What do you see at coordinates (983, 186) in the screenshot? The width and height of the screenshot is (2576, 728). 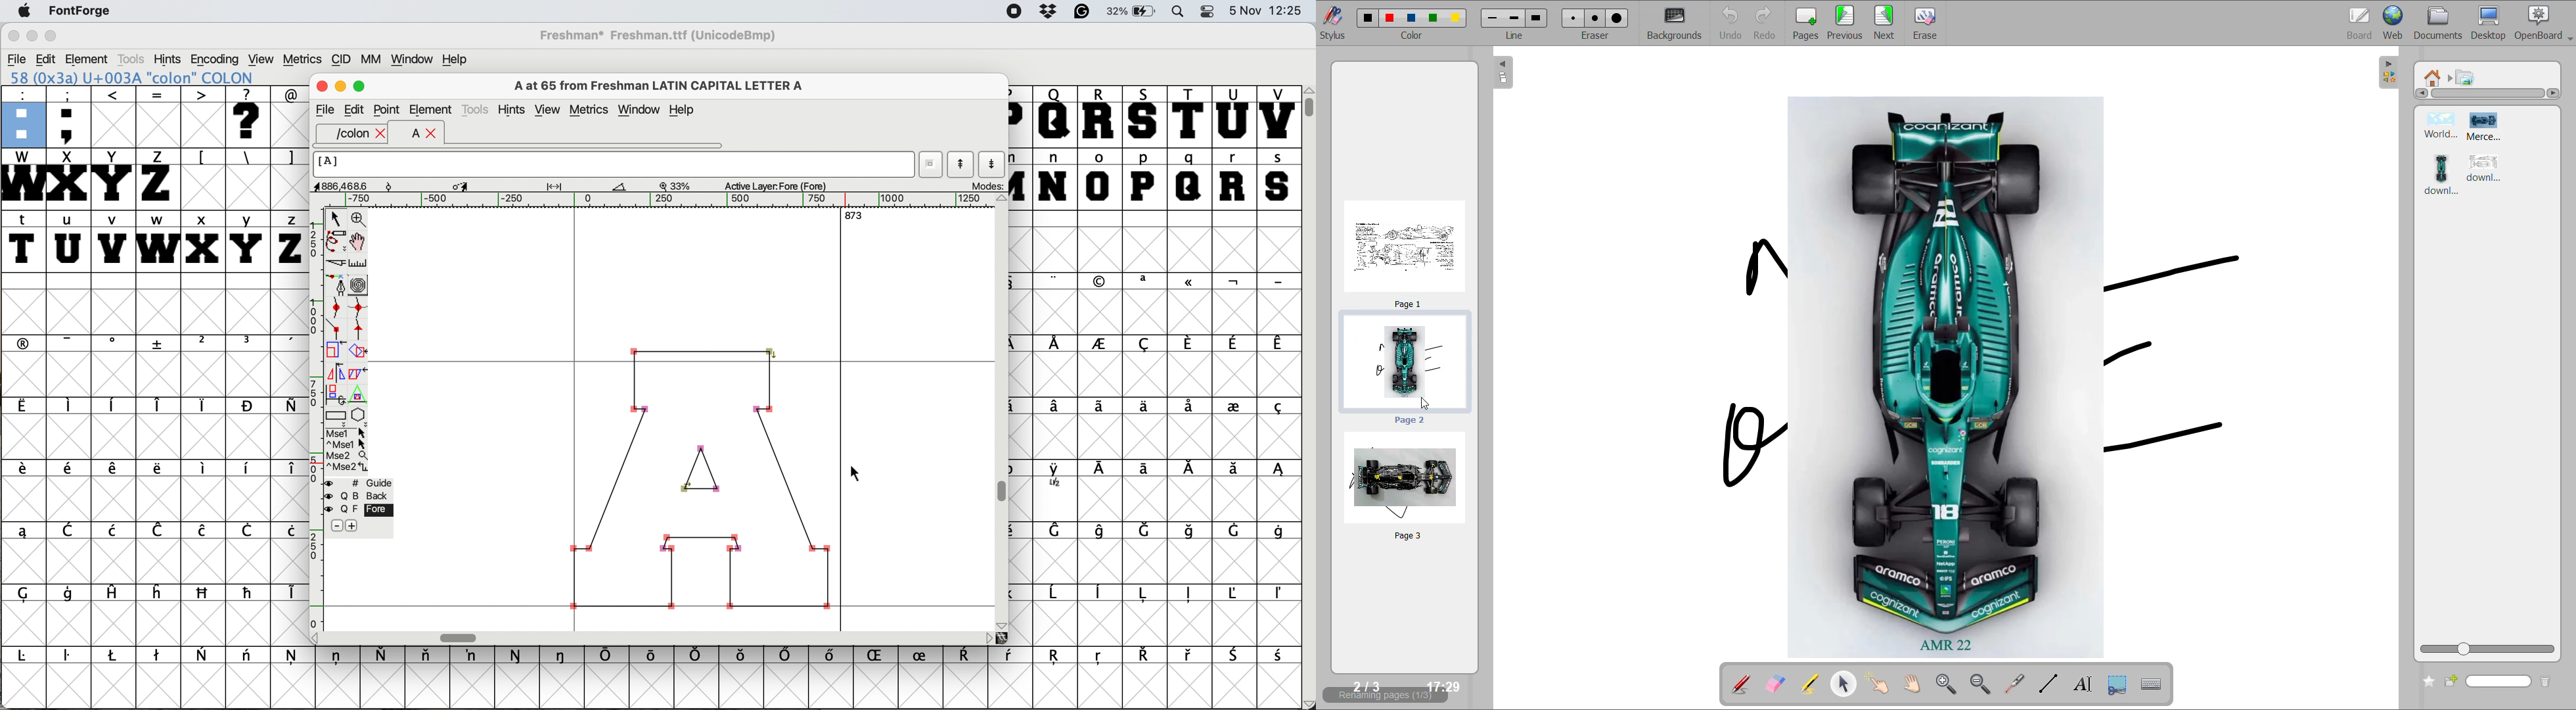 I see `modes` at bounding box center [983, 186].